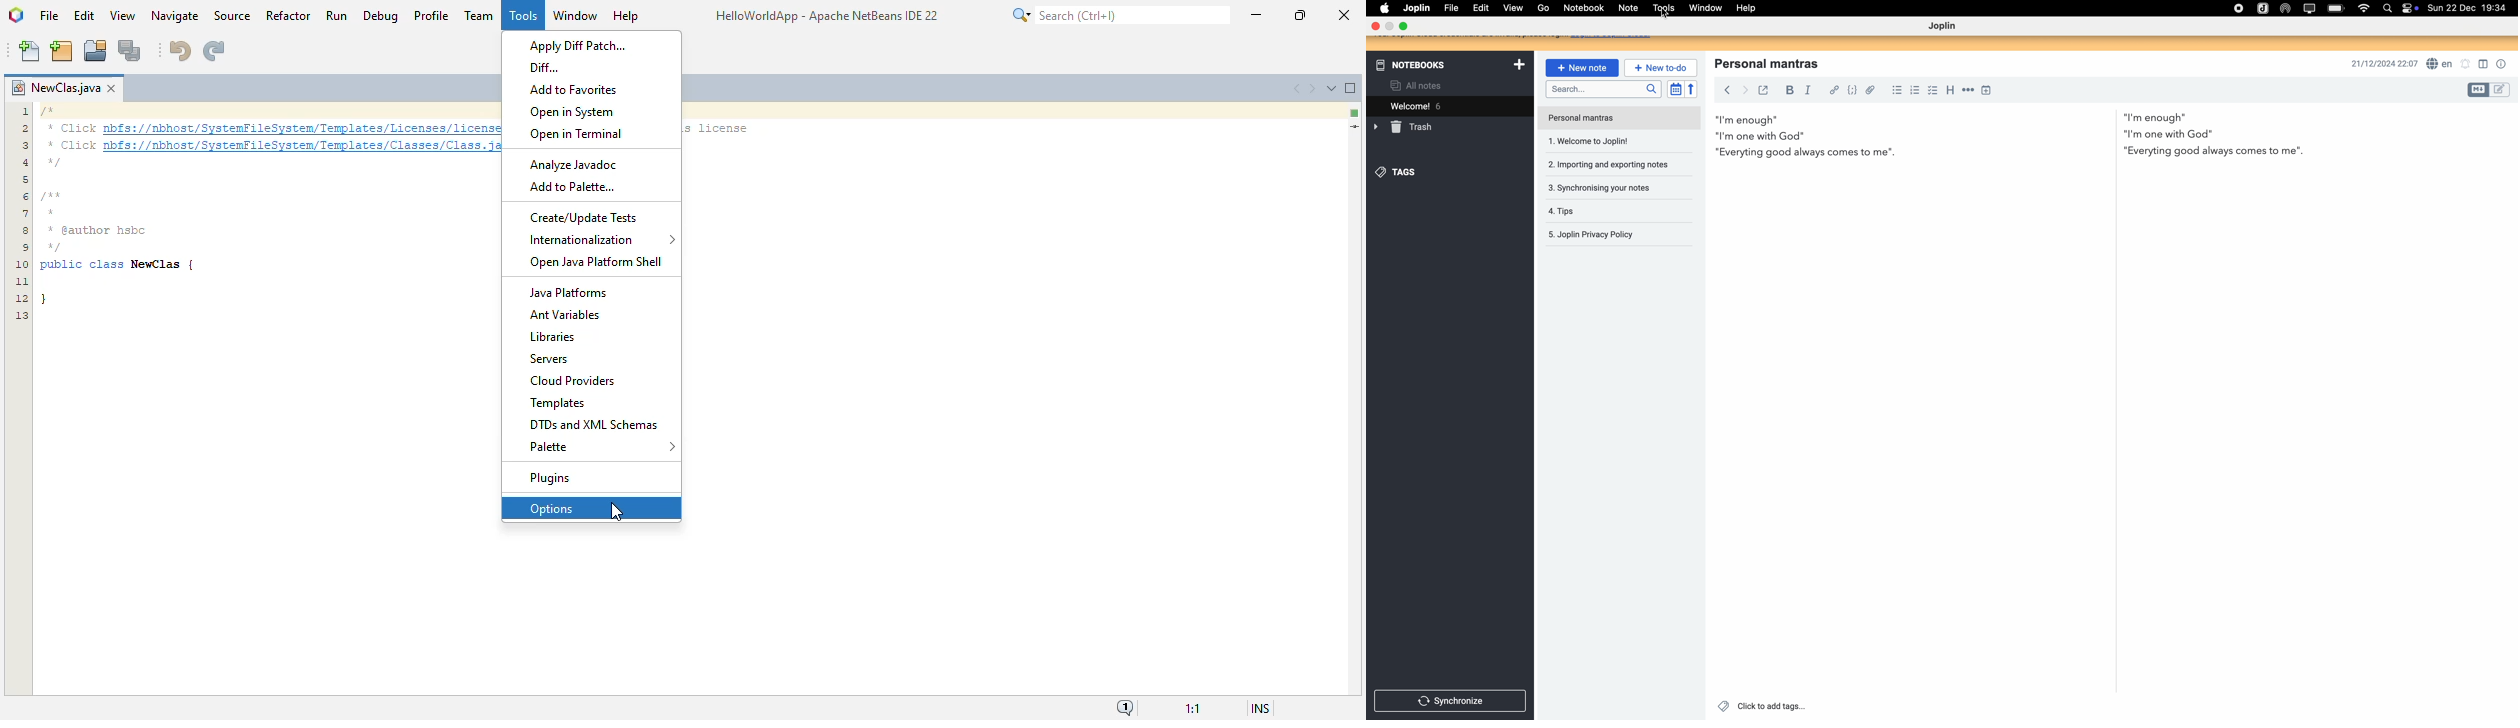 The image size is (2520, 728). I want to click on bulleted list, so click(1897, 90).